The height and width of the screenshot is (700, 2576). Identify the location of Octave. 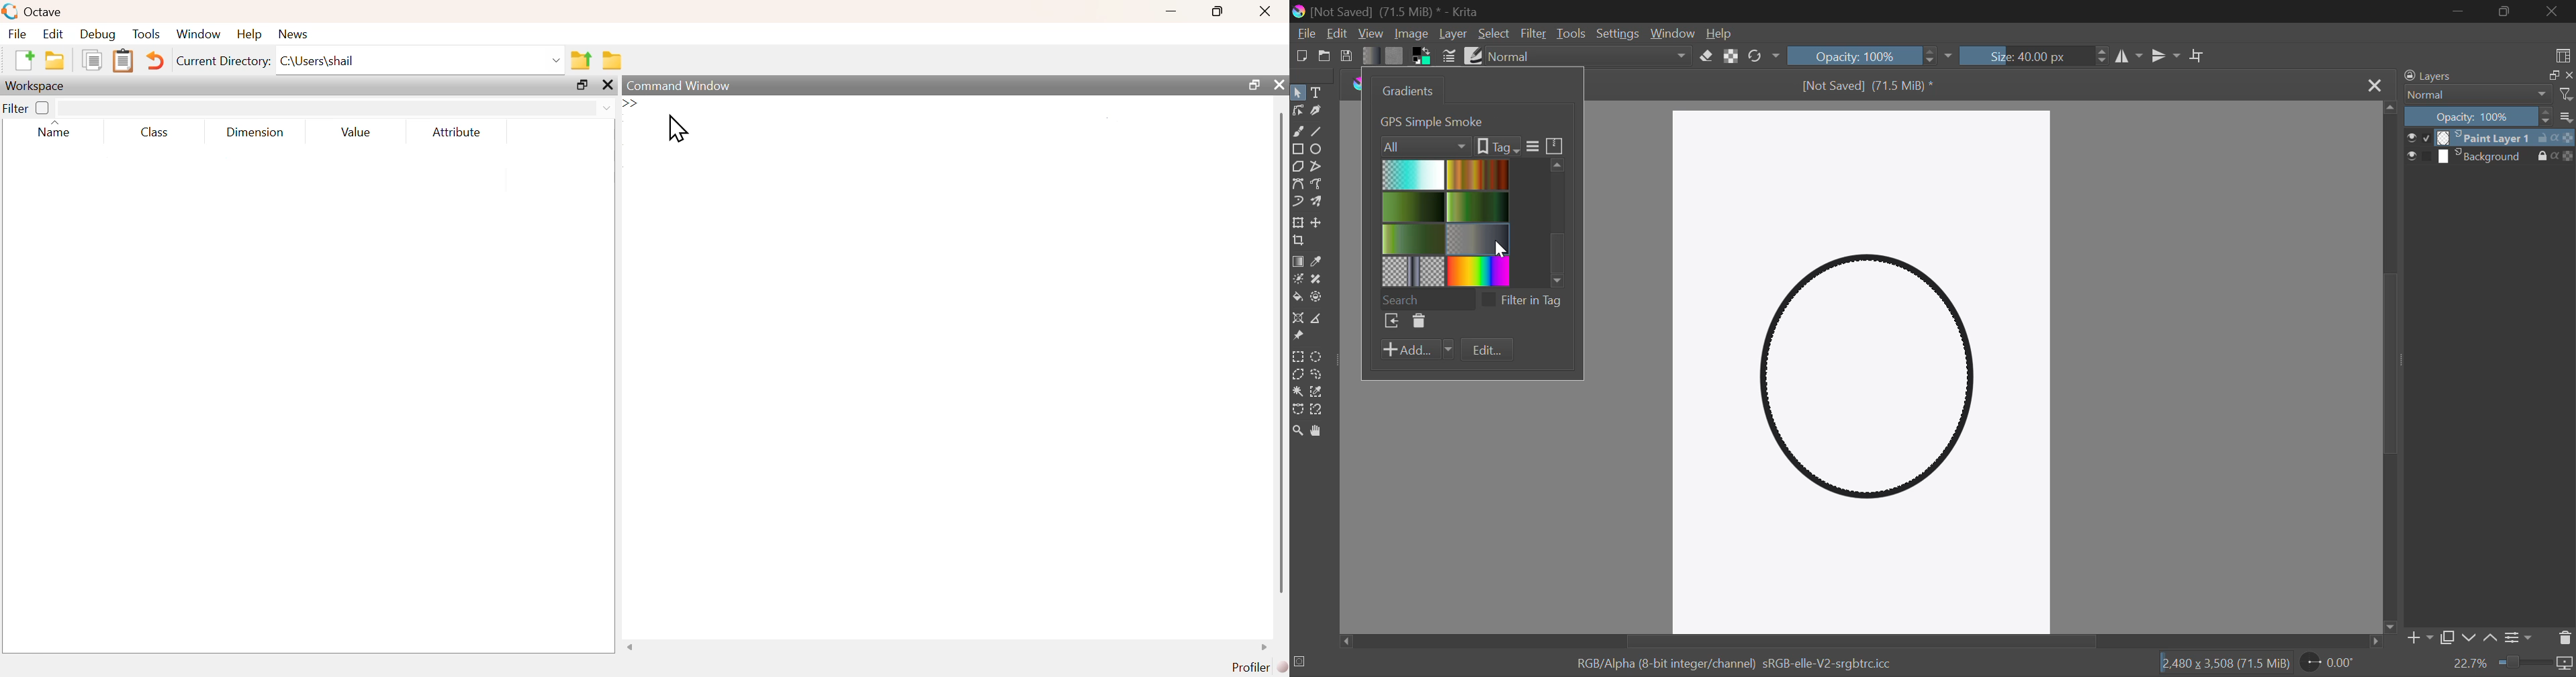
(43, 11).